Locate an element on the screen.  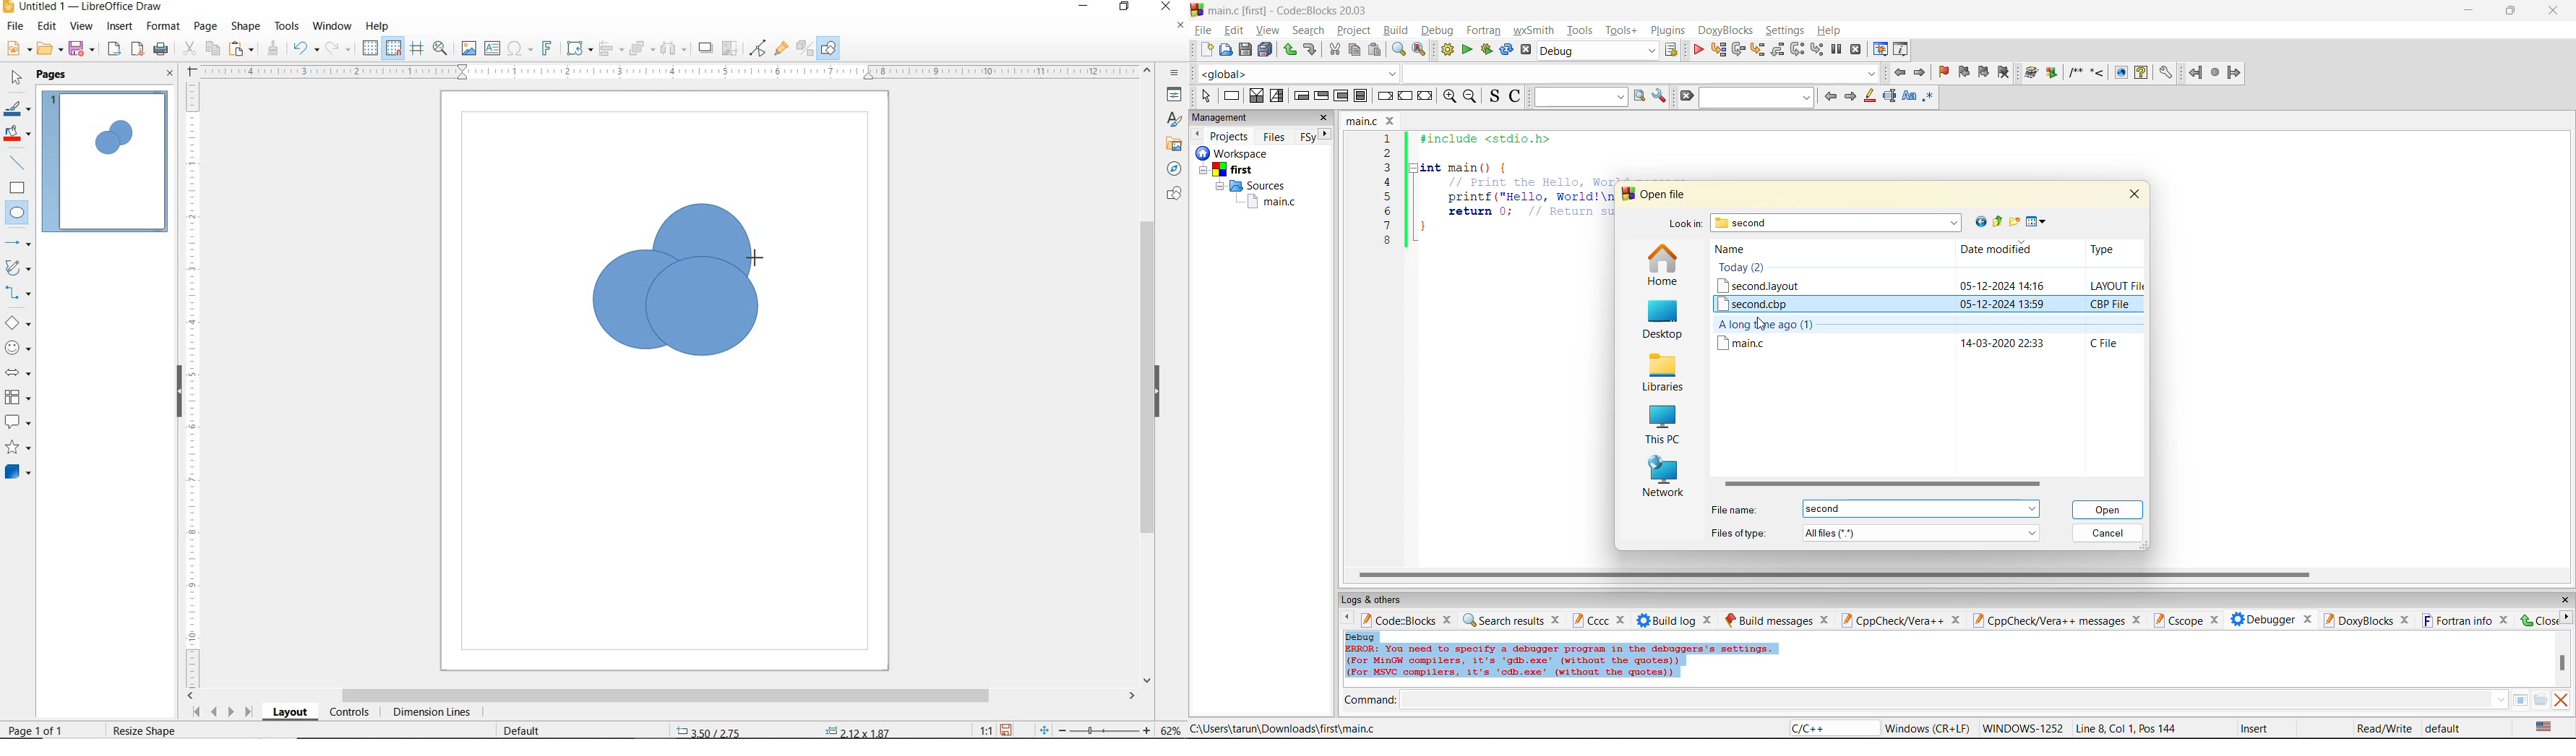
PAGE 1 is located at coordinates (105, 166).